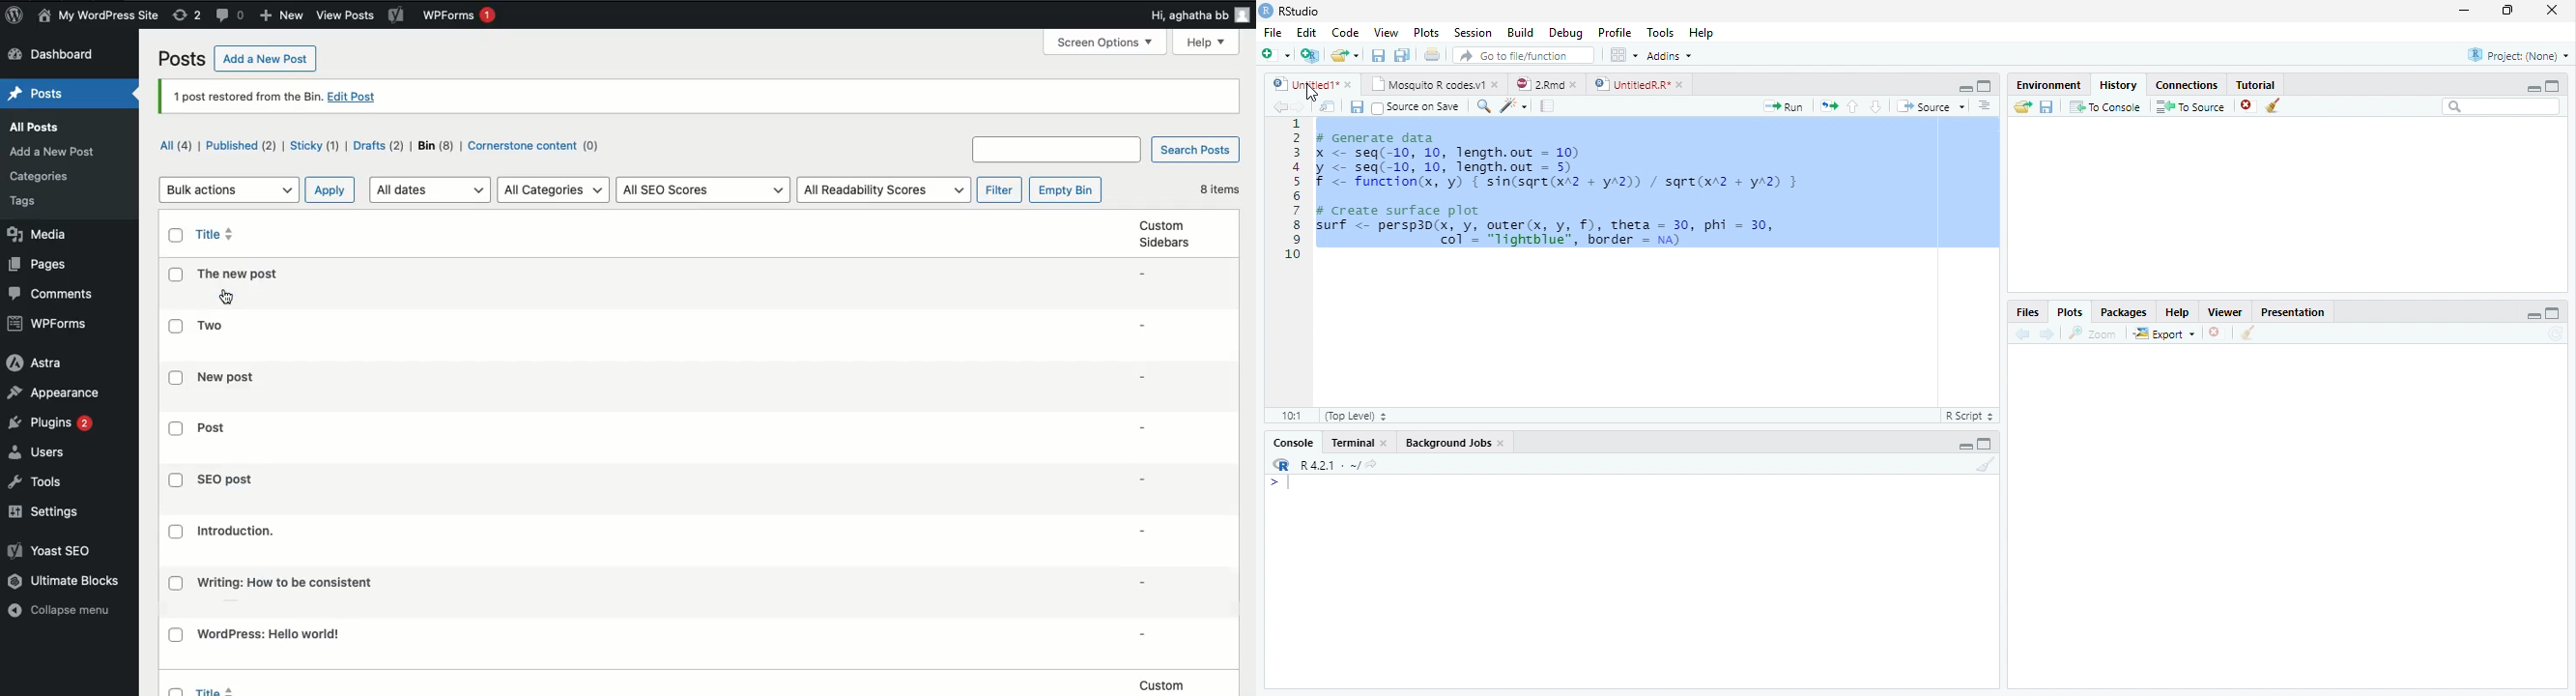 The width and height of the screenshot is (2576, 700). Describe the element at coordinates (1701, 32) in the screenshot. I see `Help` at that location.